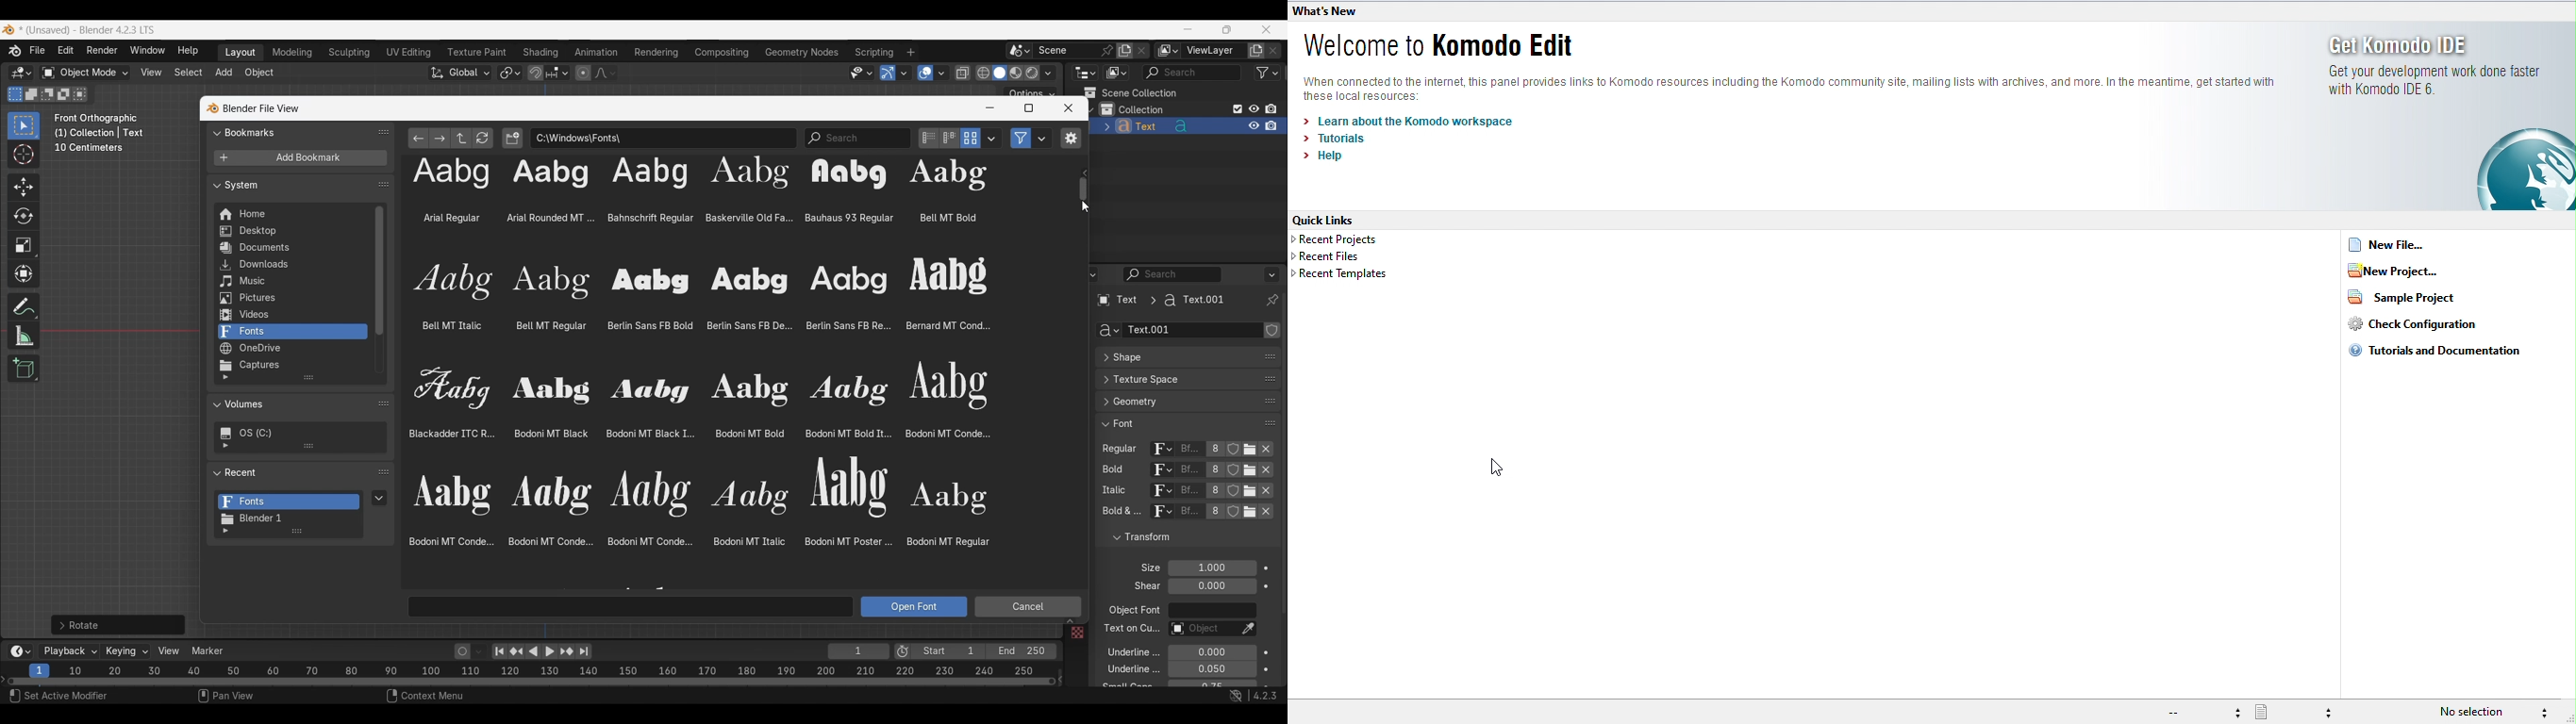  What do you see at coordinates (928, 138) in the screenshot?
I see `Display settings, vertical list` at bounding box center [928, 138].